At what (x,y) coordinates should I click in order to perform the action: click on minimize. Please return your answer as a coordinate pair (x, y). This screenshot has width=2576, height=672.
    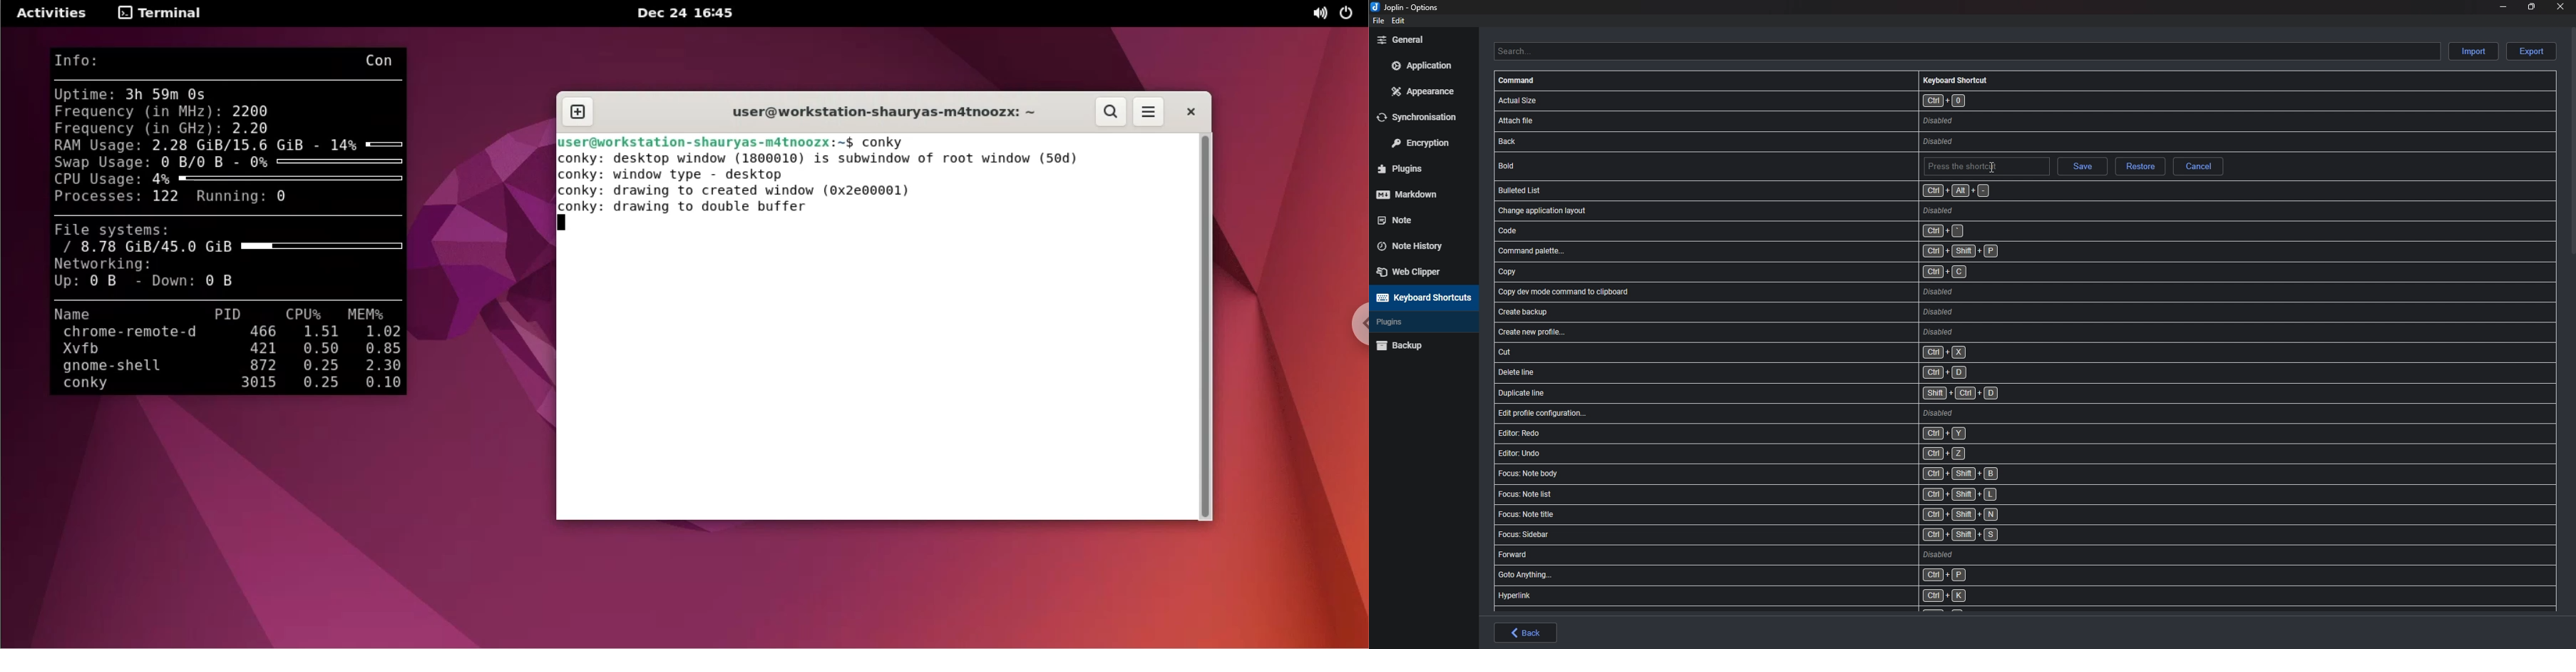
    Looking at the image, I should click on (2504, 6).